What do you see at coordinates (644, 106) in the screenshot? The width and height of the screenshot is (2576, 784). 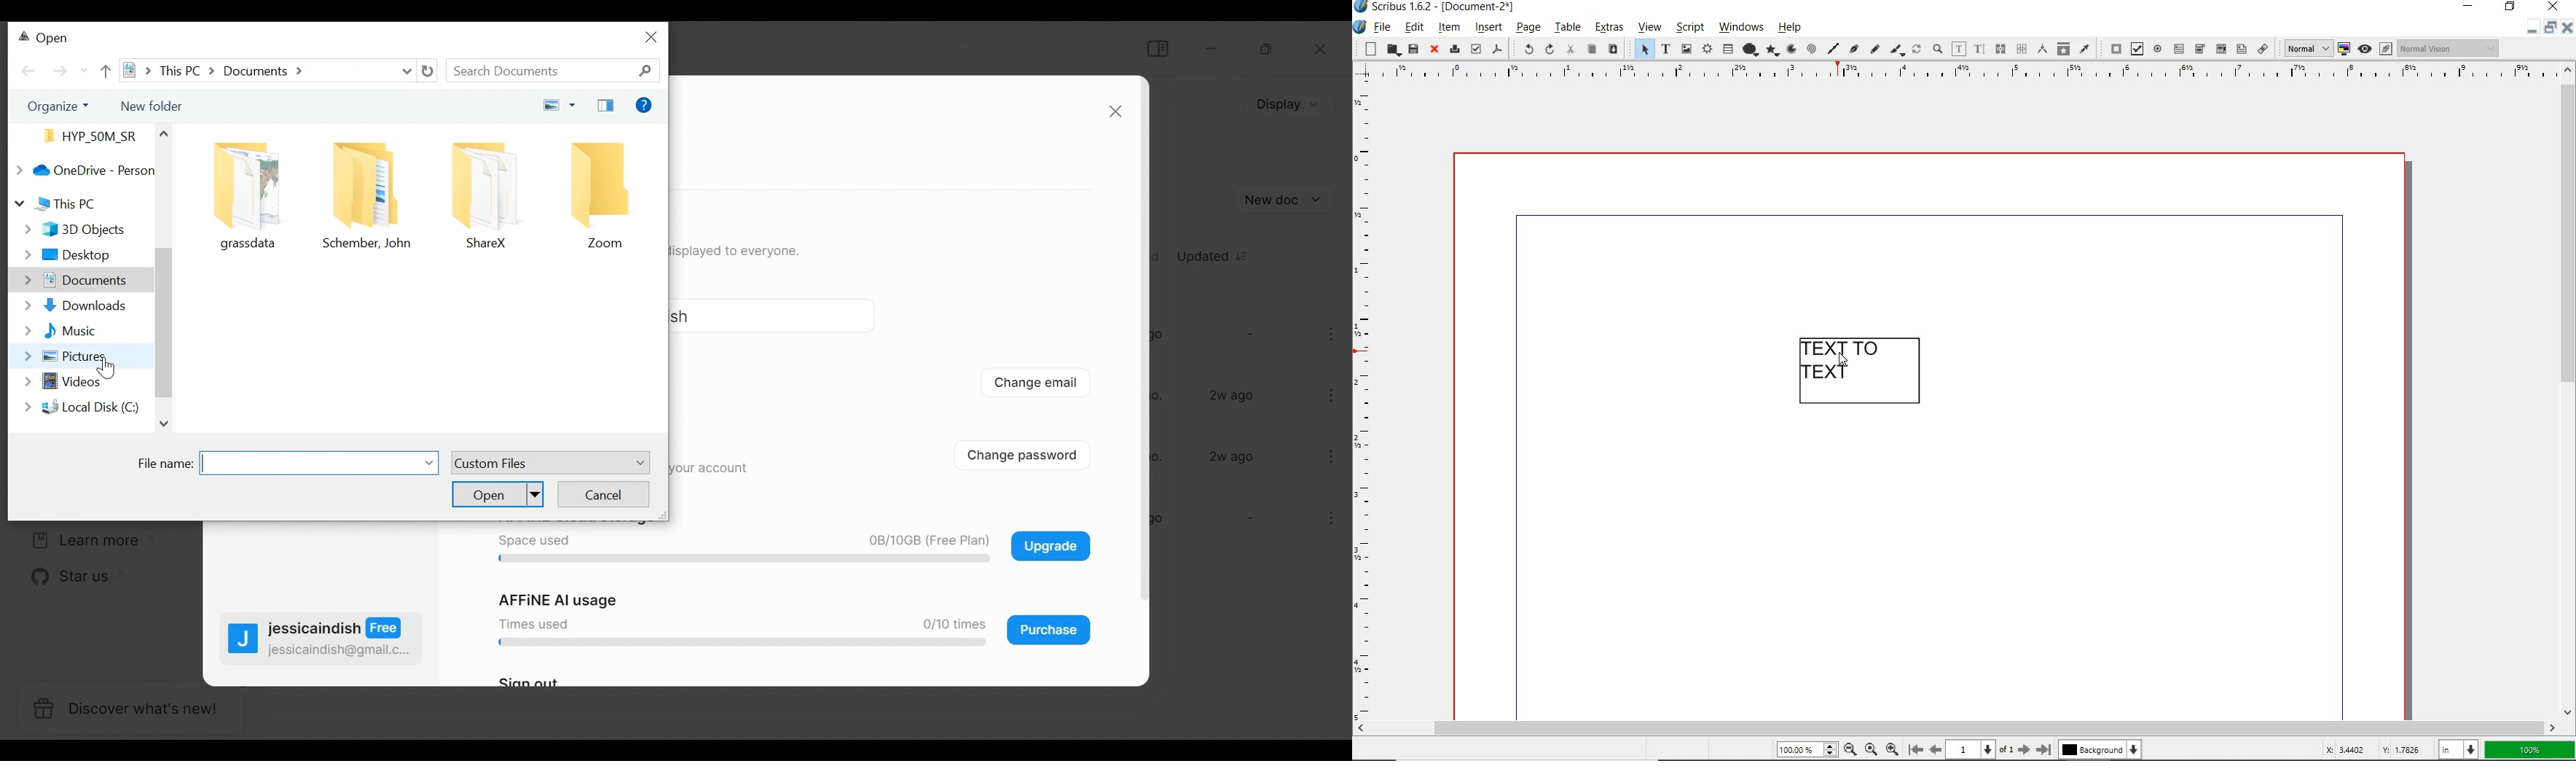 I see `Get Help` at bounding box center [644, 106].